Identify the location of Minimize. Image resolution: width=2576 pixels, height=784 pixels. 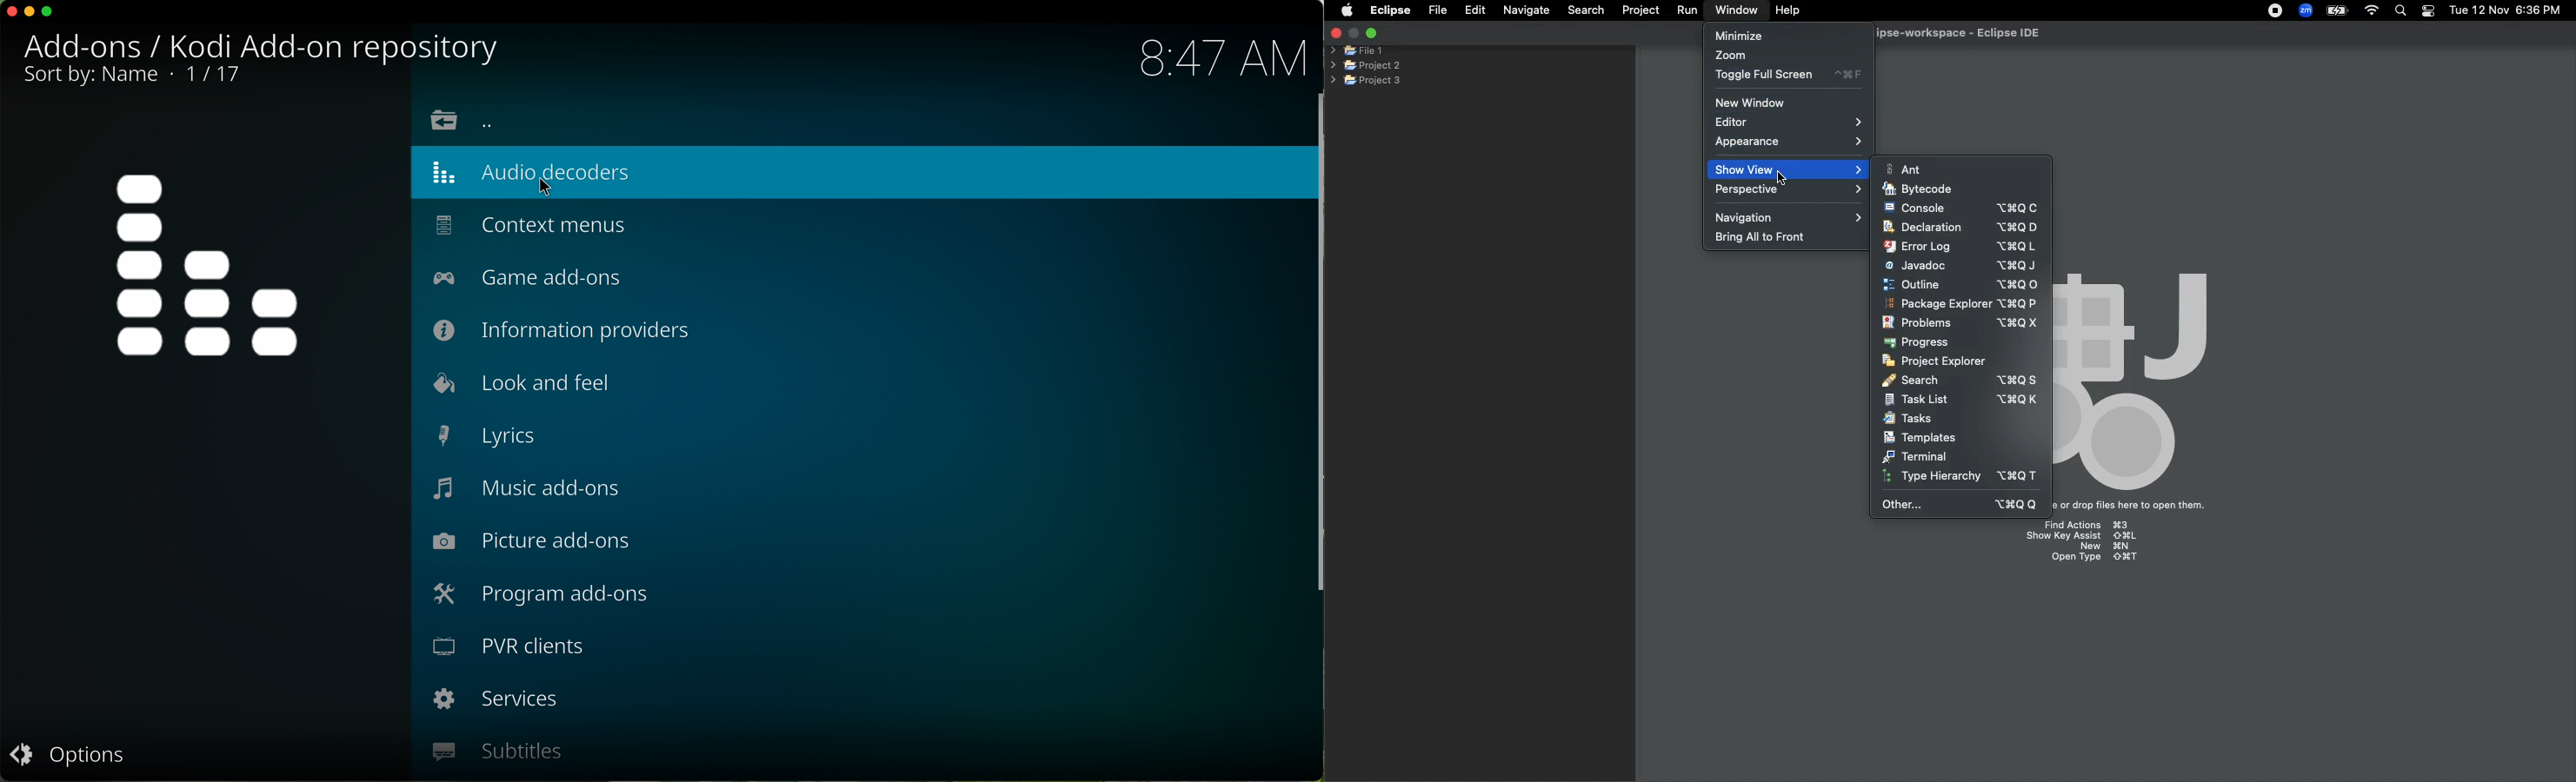
(1739, 35).